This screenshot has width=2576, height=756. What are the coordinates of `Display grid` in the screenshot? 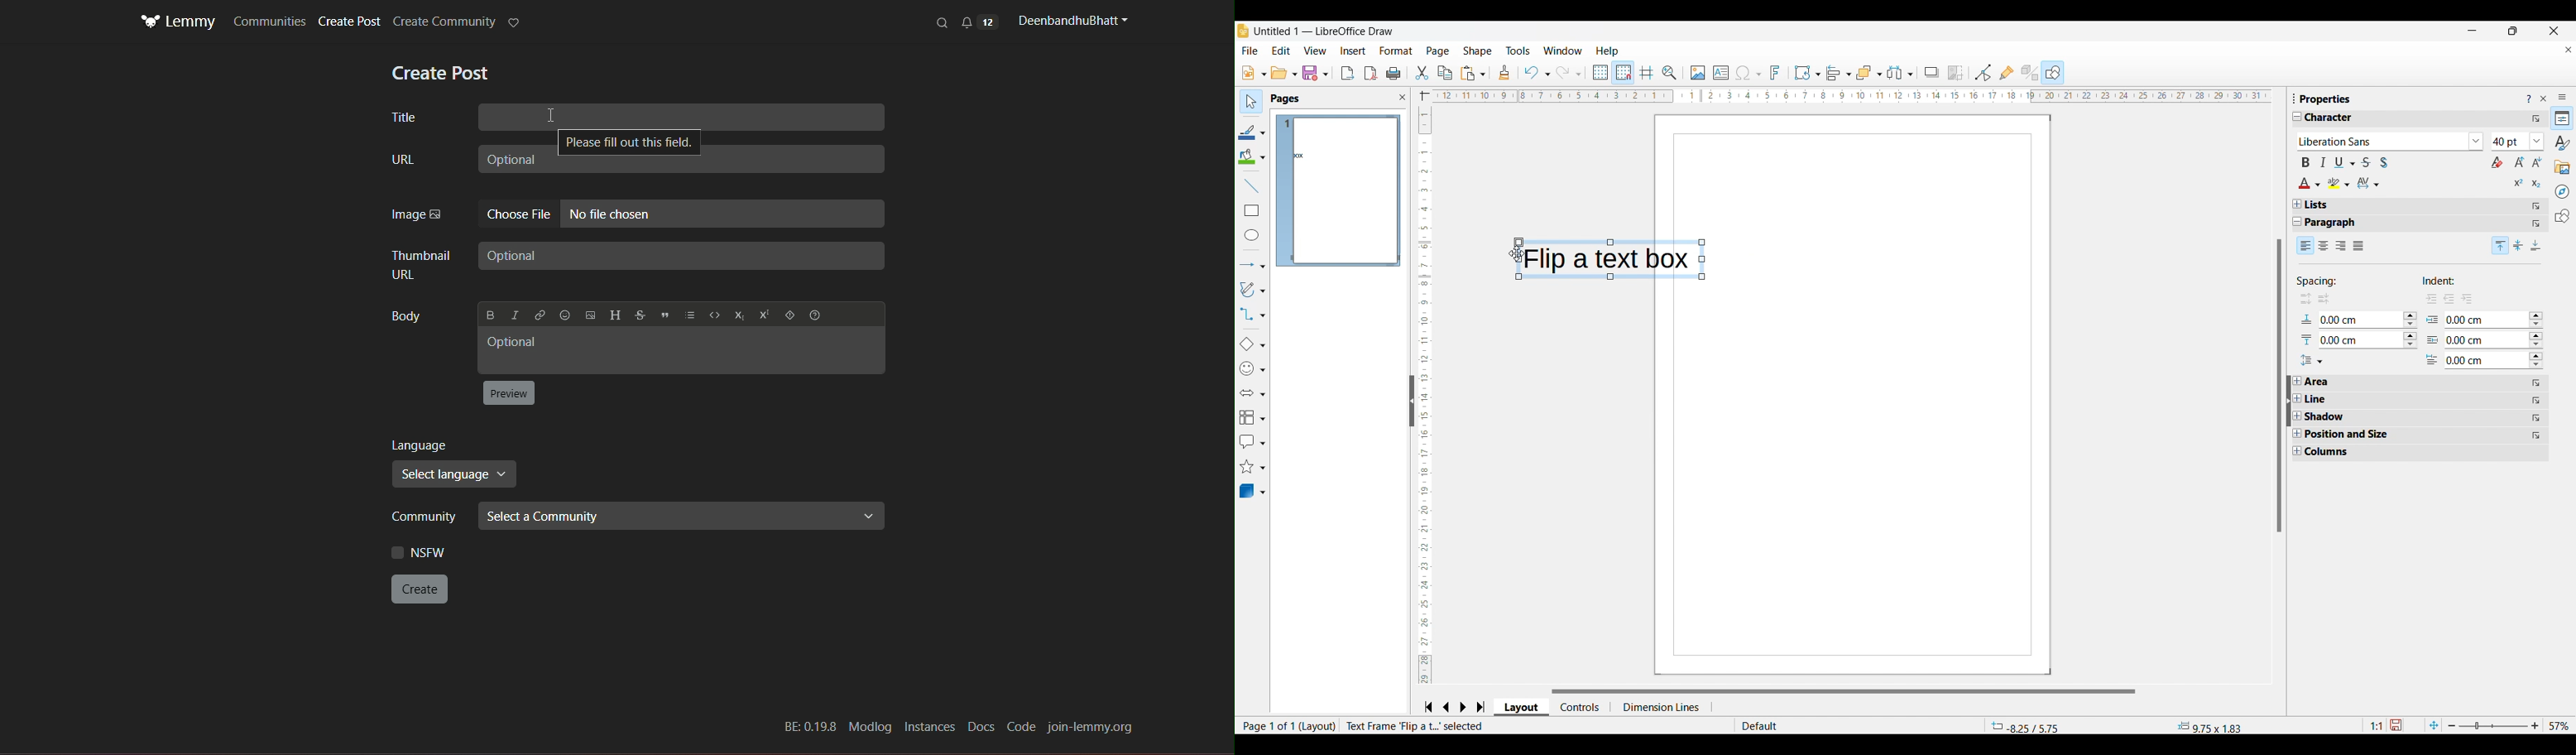 It's located at (1599, 73).